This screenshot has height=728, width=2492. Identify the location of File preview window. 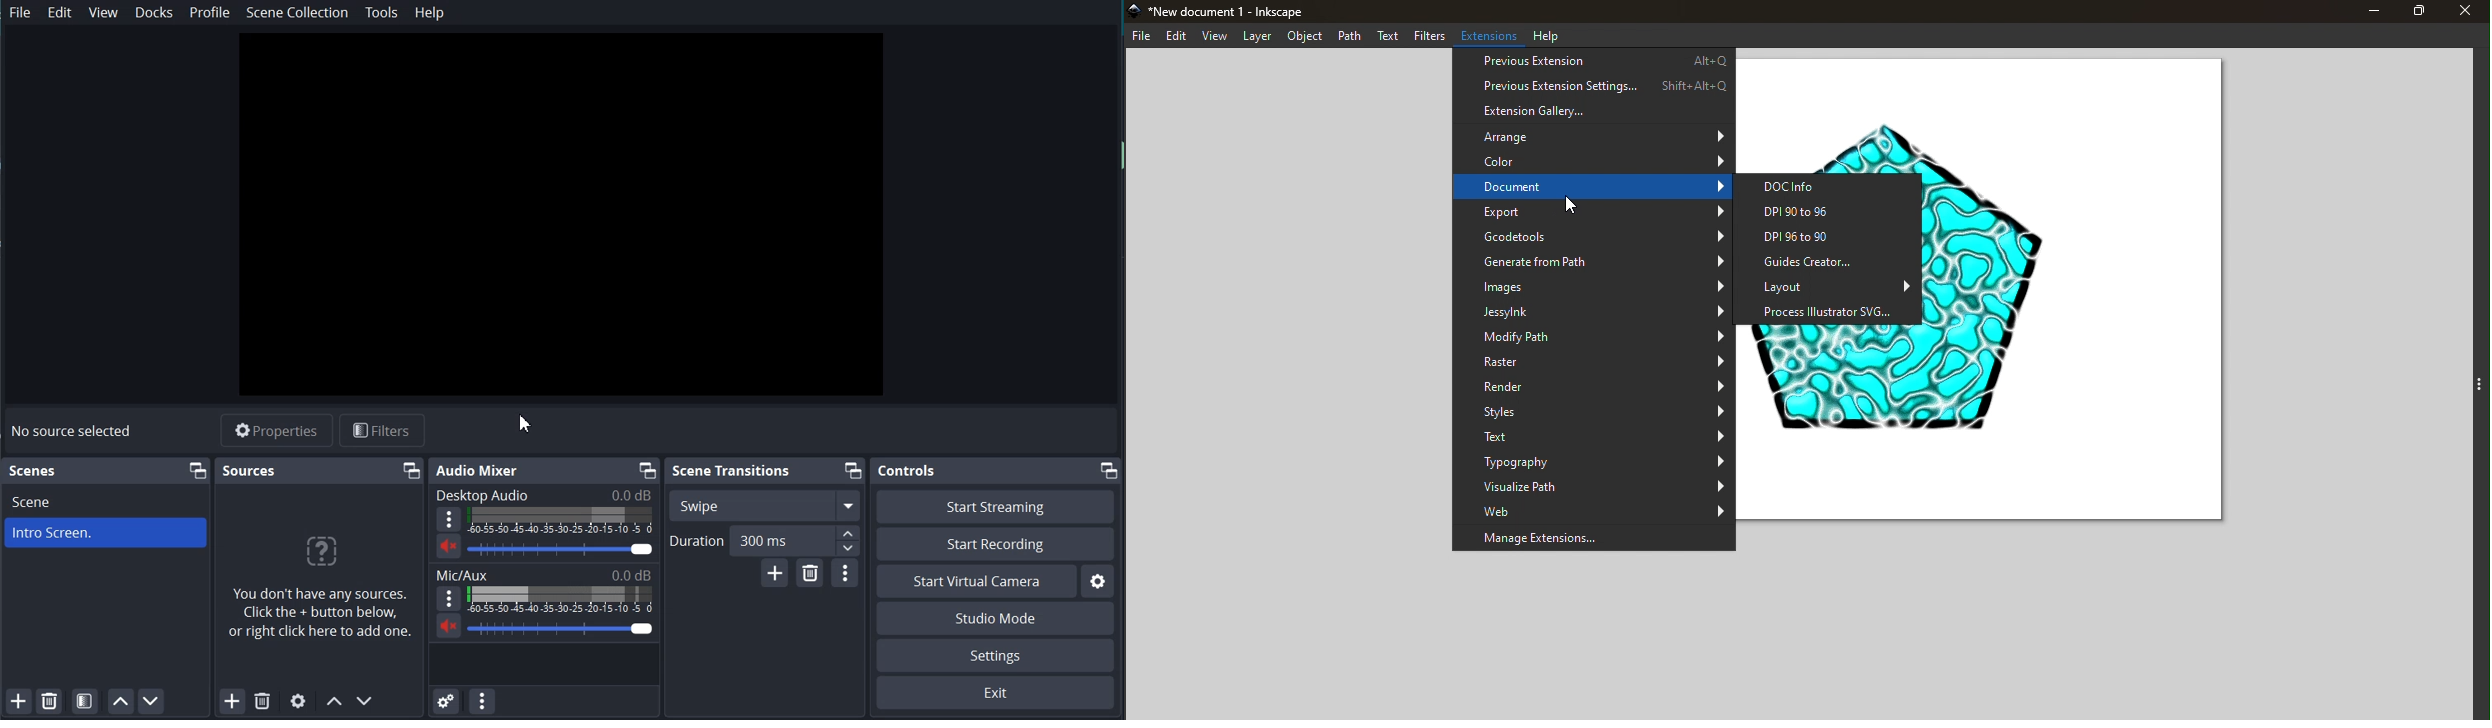
(561, 216).